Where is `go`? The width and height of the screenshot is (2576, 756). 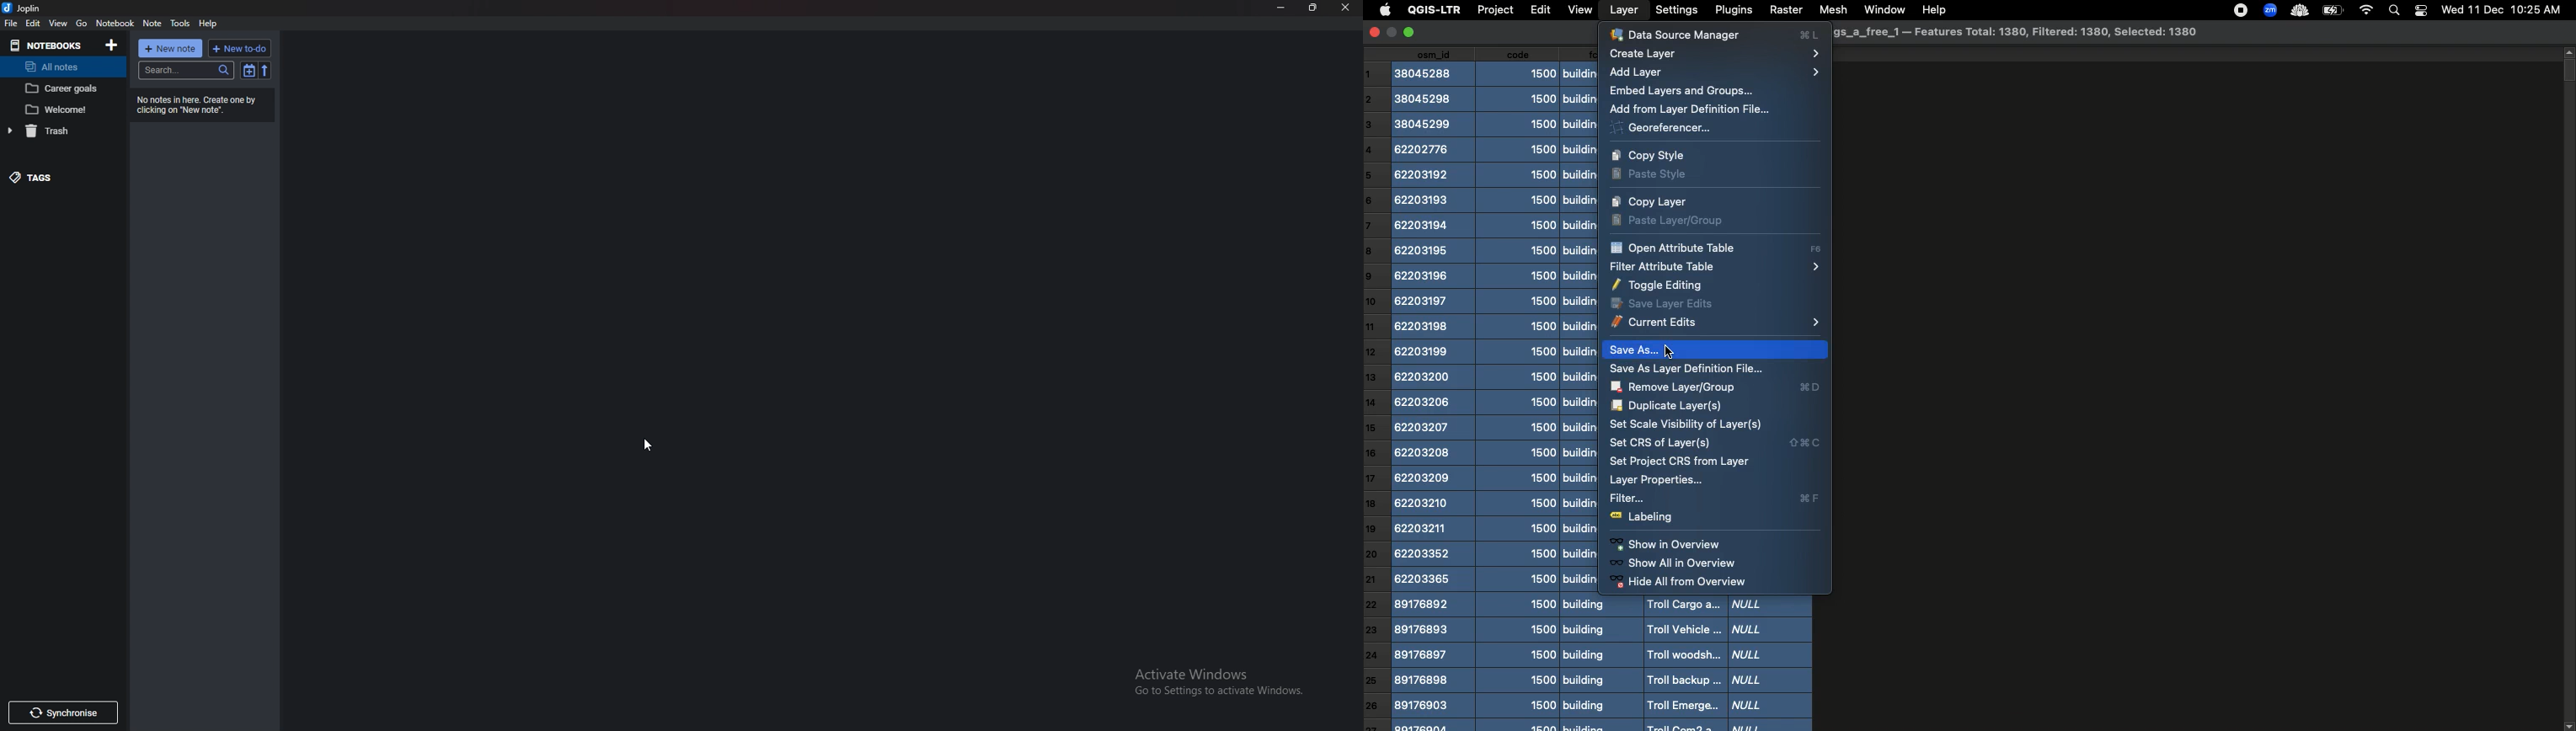 go is located at coordinates (81, 23).